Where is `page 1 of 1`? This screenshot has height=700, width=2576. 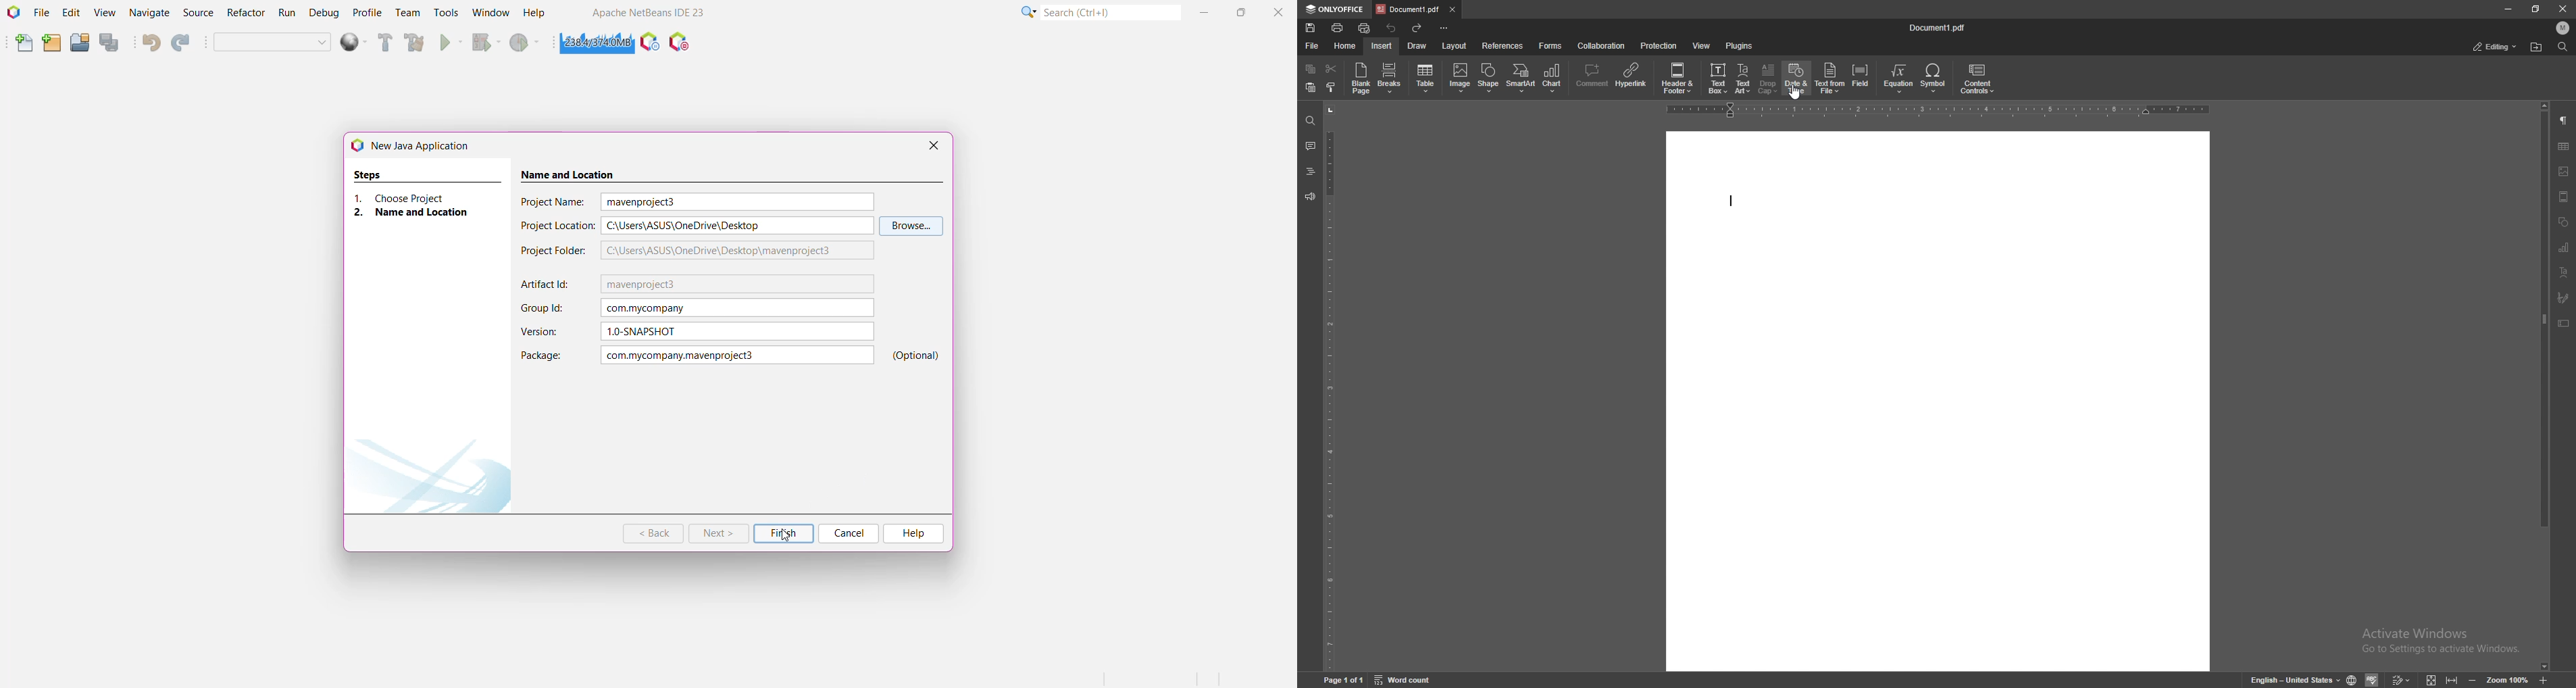 page 1 of 1 is located at coordinates (1343, 681).